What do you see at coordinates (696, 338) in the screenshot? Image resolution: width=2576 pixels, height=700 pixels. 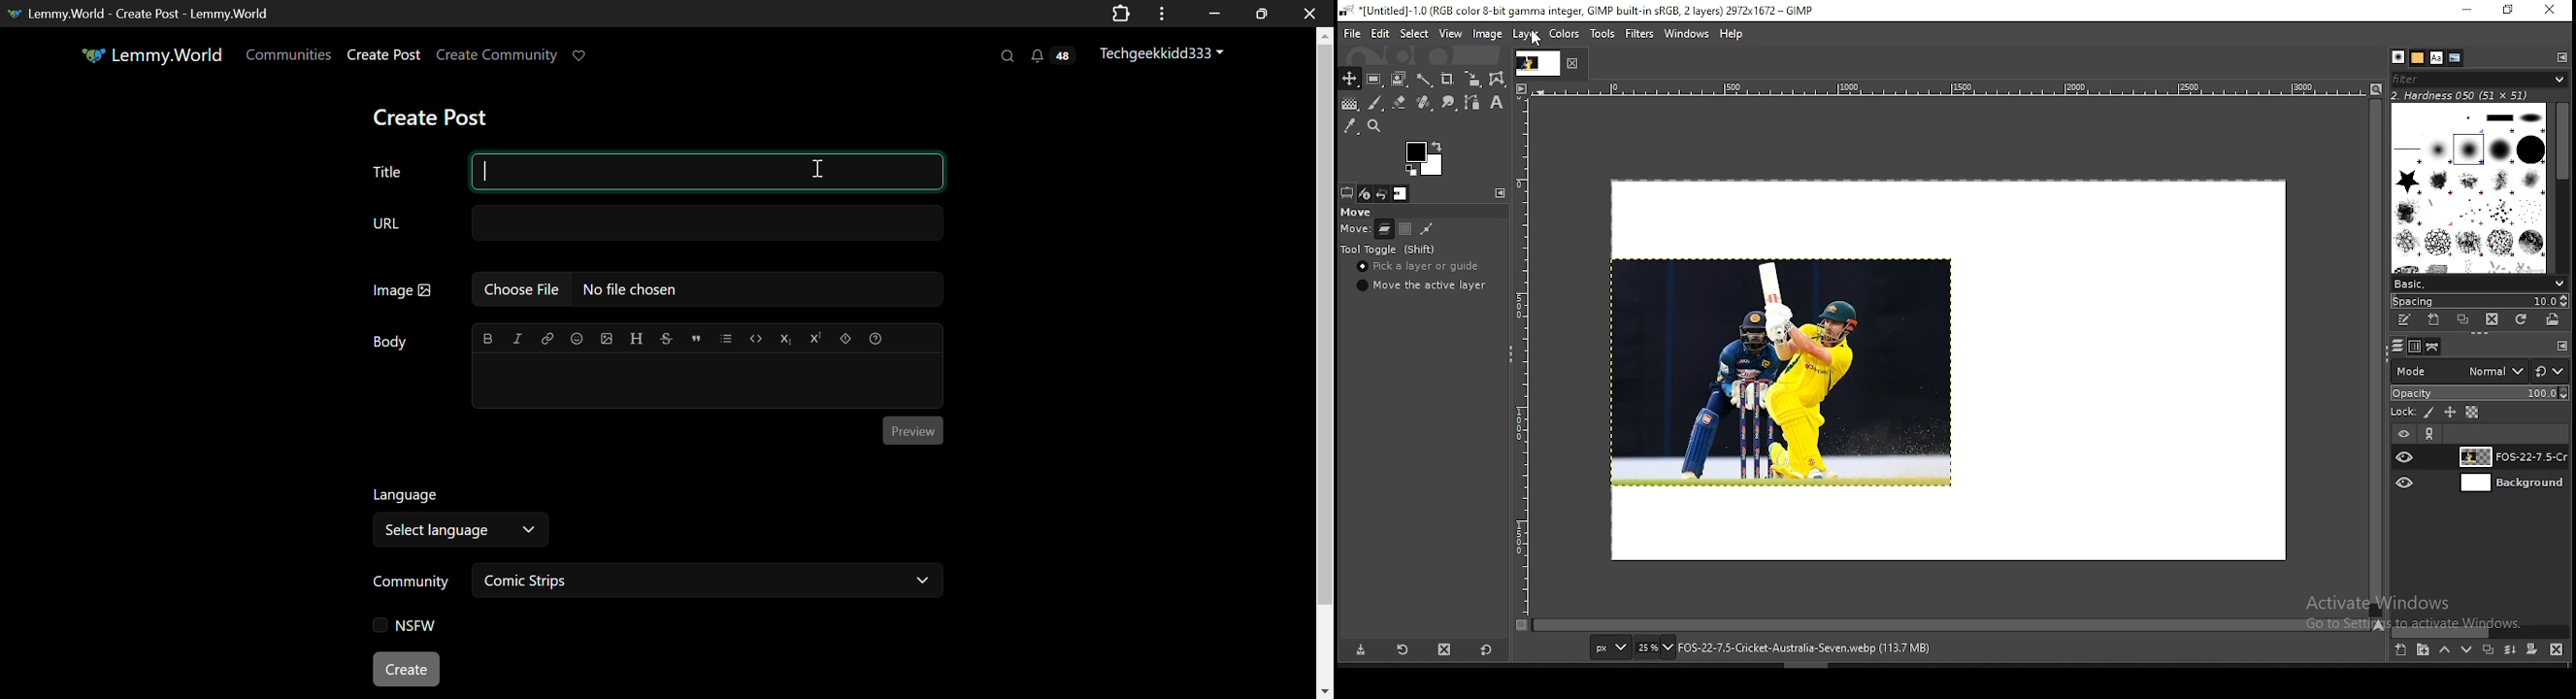 I see `quote` at bounding box center [696, 338].